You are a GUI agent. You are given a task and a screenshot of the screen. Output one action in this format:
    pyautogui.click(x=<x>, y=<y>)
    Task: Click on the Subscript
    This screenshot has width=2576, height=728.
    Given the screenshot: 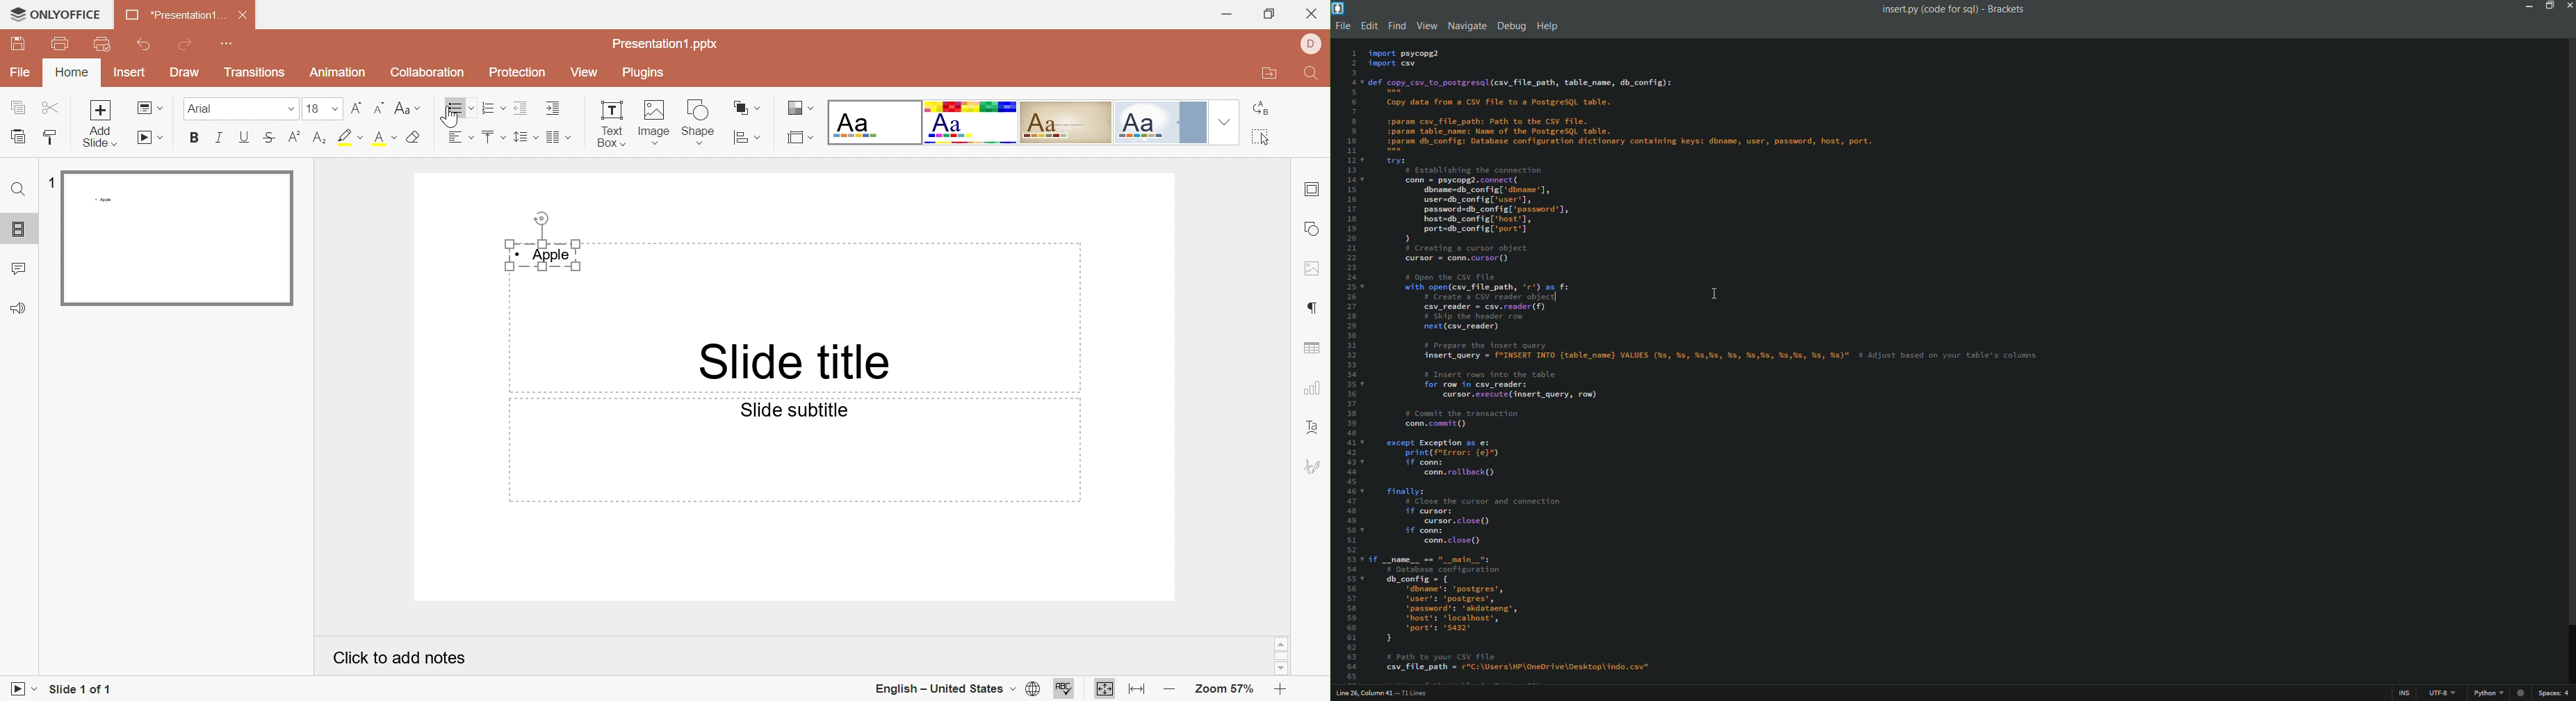 What is the action you would take?
    pyautogui.click(x=319, y=136)
    